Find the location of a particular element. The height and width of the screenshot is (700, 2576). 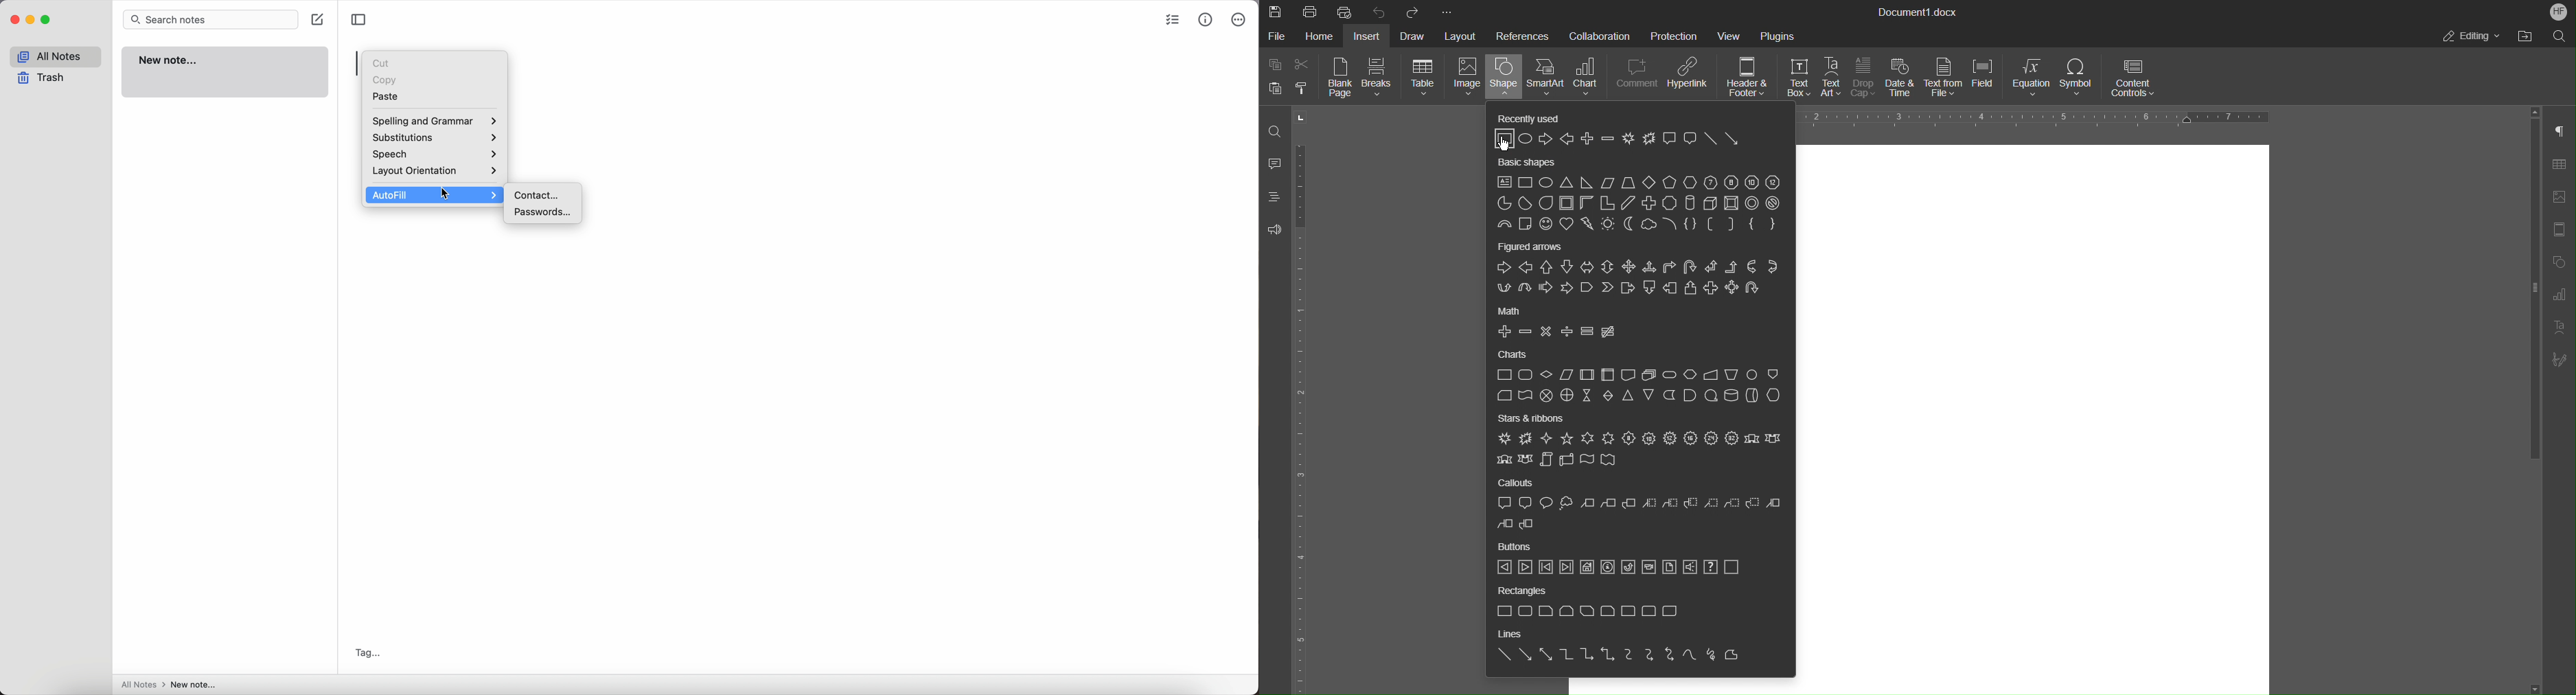

Tables is located at coordinates (2564, 164).